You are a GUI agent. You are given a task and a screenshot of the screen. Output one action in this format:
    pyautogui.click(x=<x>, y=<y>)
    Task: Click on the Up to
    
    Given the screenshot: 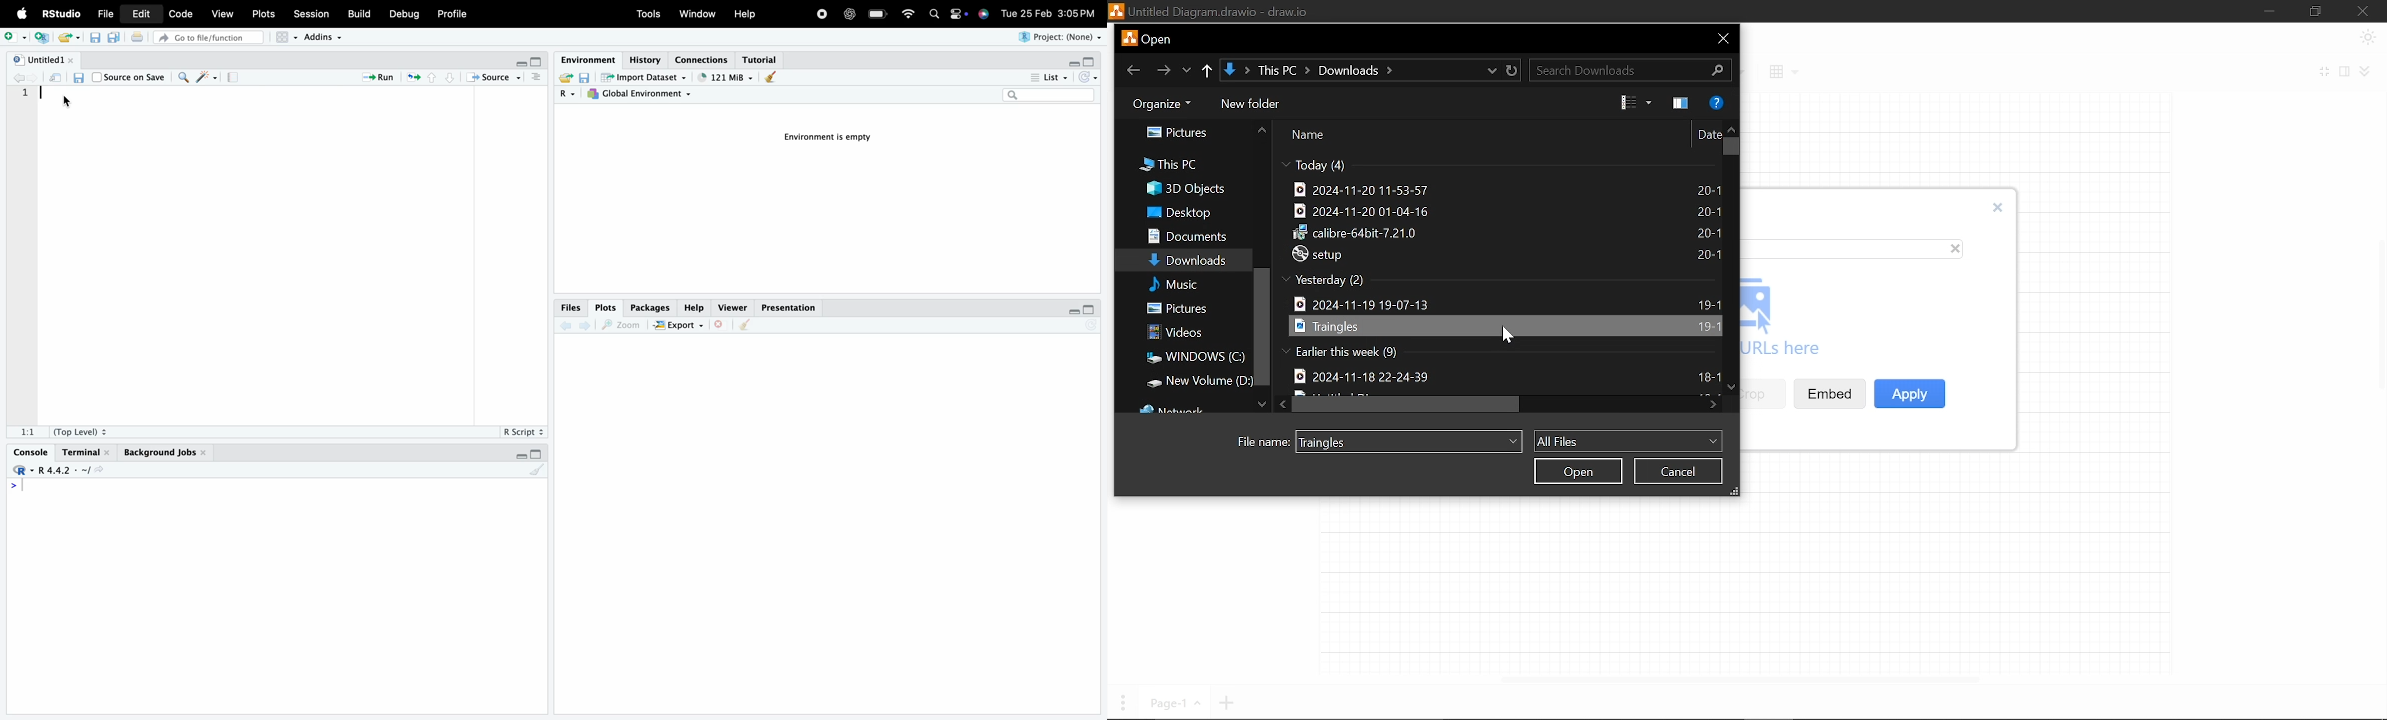 What is the action you would take?
    pyautogui.click(x=1207, y=71)
    